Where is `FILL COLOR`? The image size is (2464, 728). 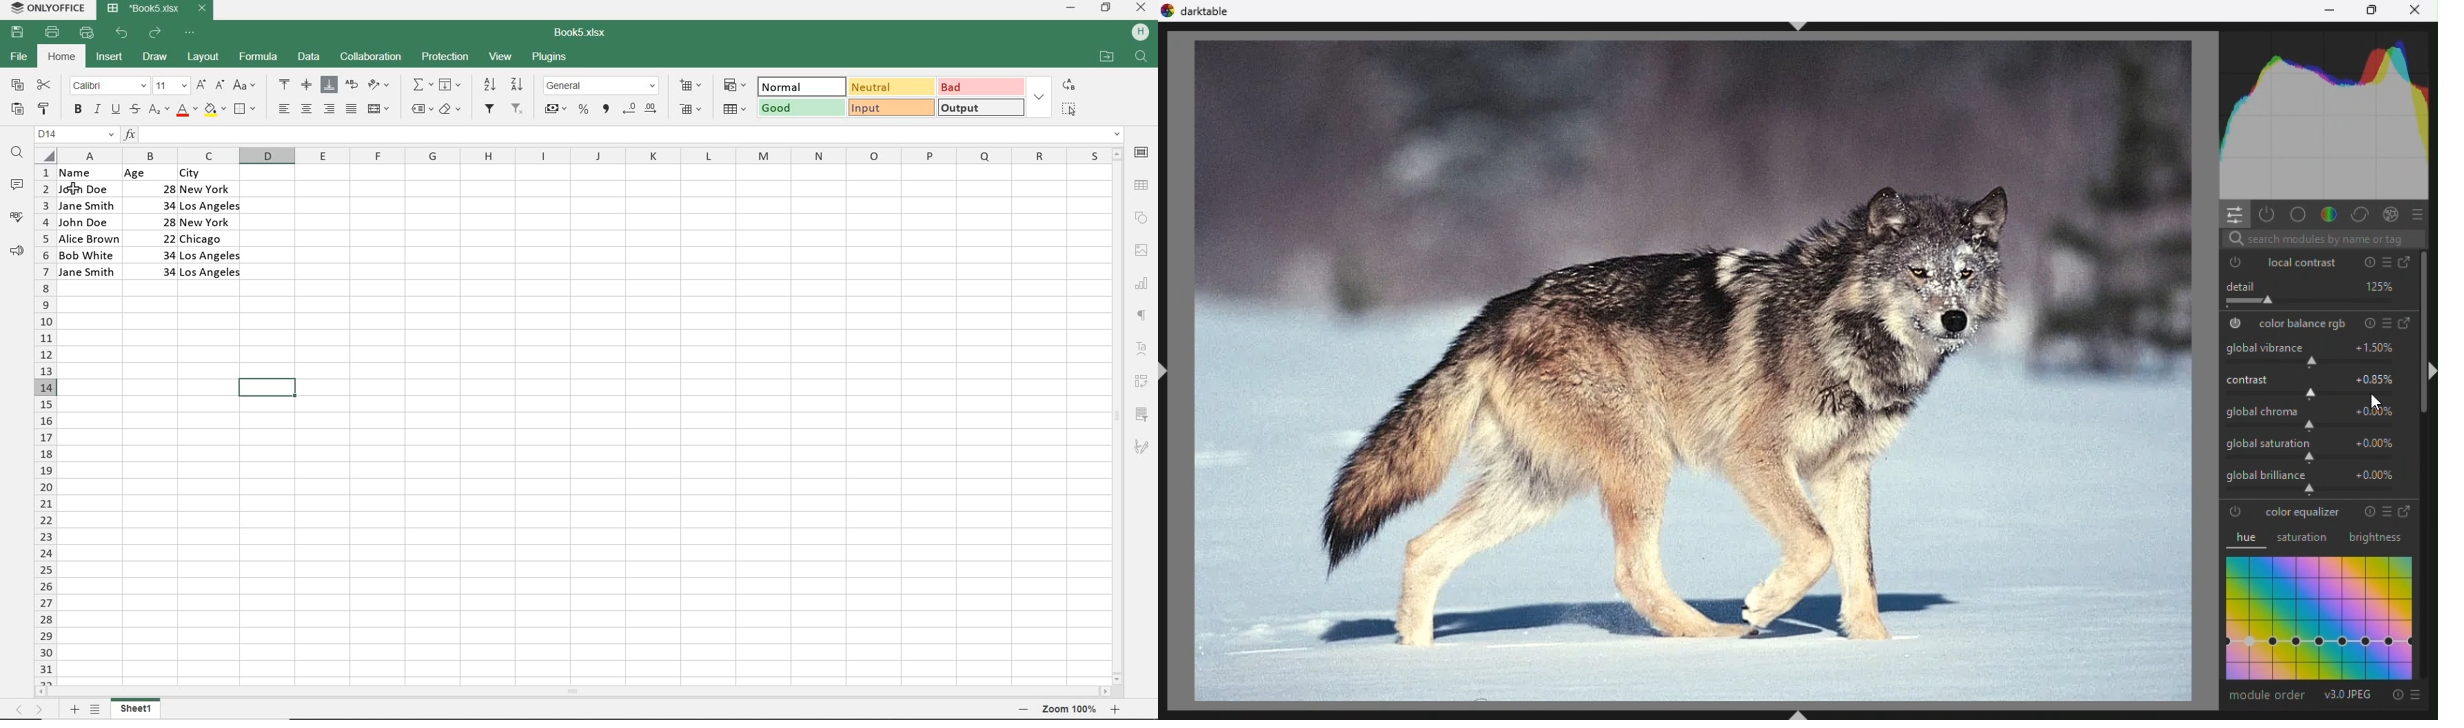 FILL COLOR is located at coordinates (214, 108).